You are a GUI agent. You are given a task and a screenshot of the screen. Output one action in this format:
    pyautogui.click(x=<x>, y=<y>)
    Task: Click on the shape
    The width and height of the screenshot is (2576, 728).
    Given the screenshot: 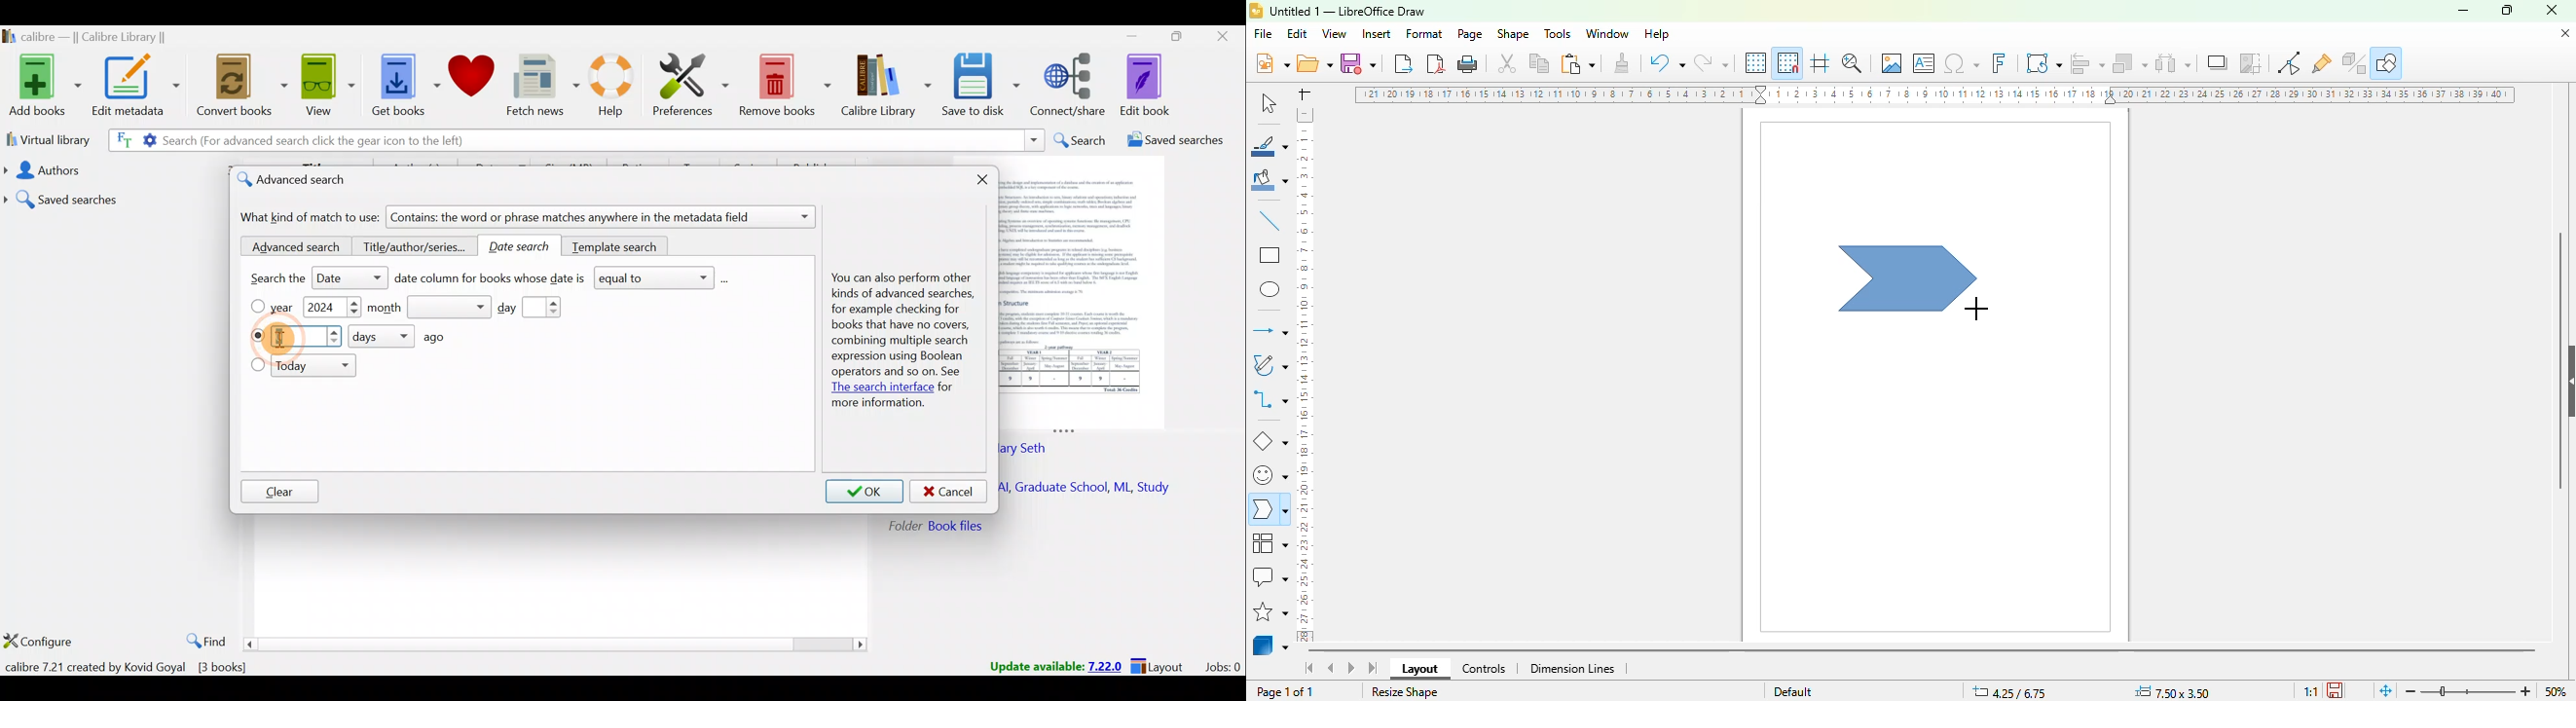 What is the action you would take?
    pyautogui.click(x=1513, y=33)
    